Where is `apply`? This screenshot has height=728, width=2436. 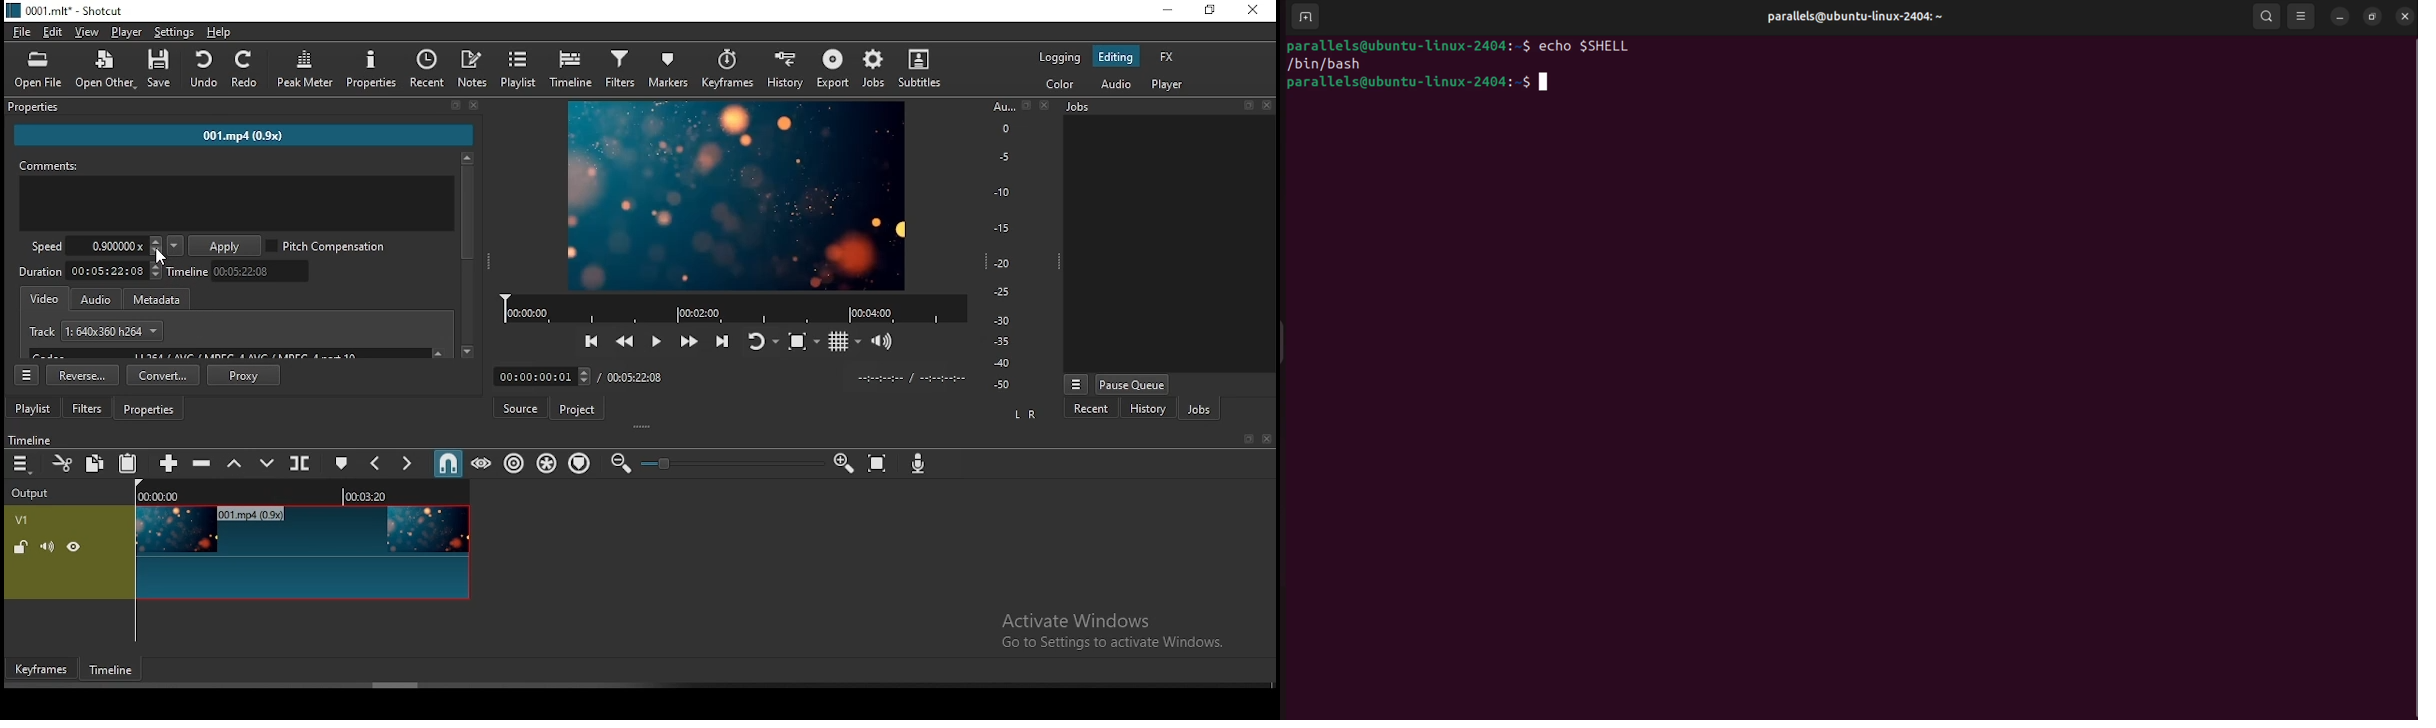 apply is located at coordinates (225, 246).